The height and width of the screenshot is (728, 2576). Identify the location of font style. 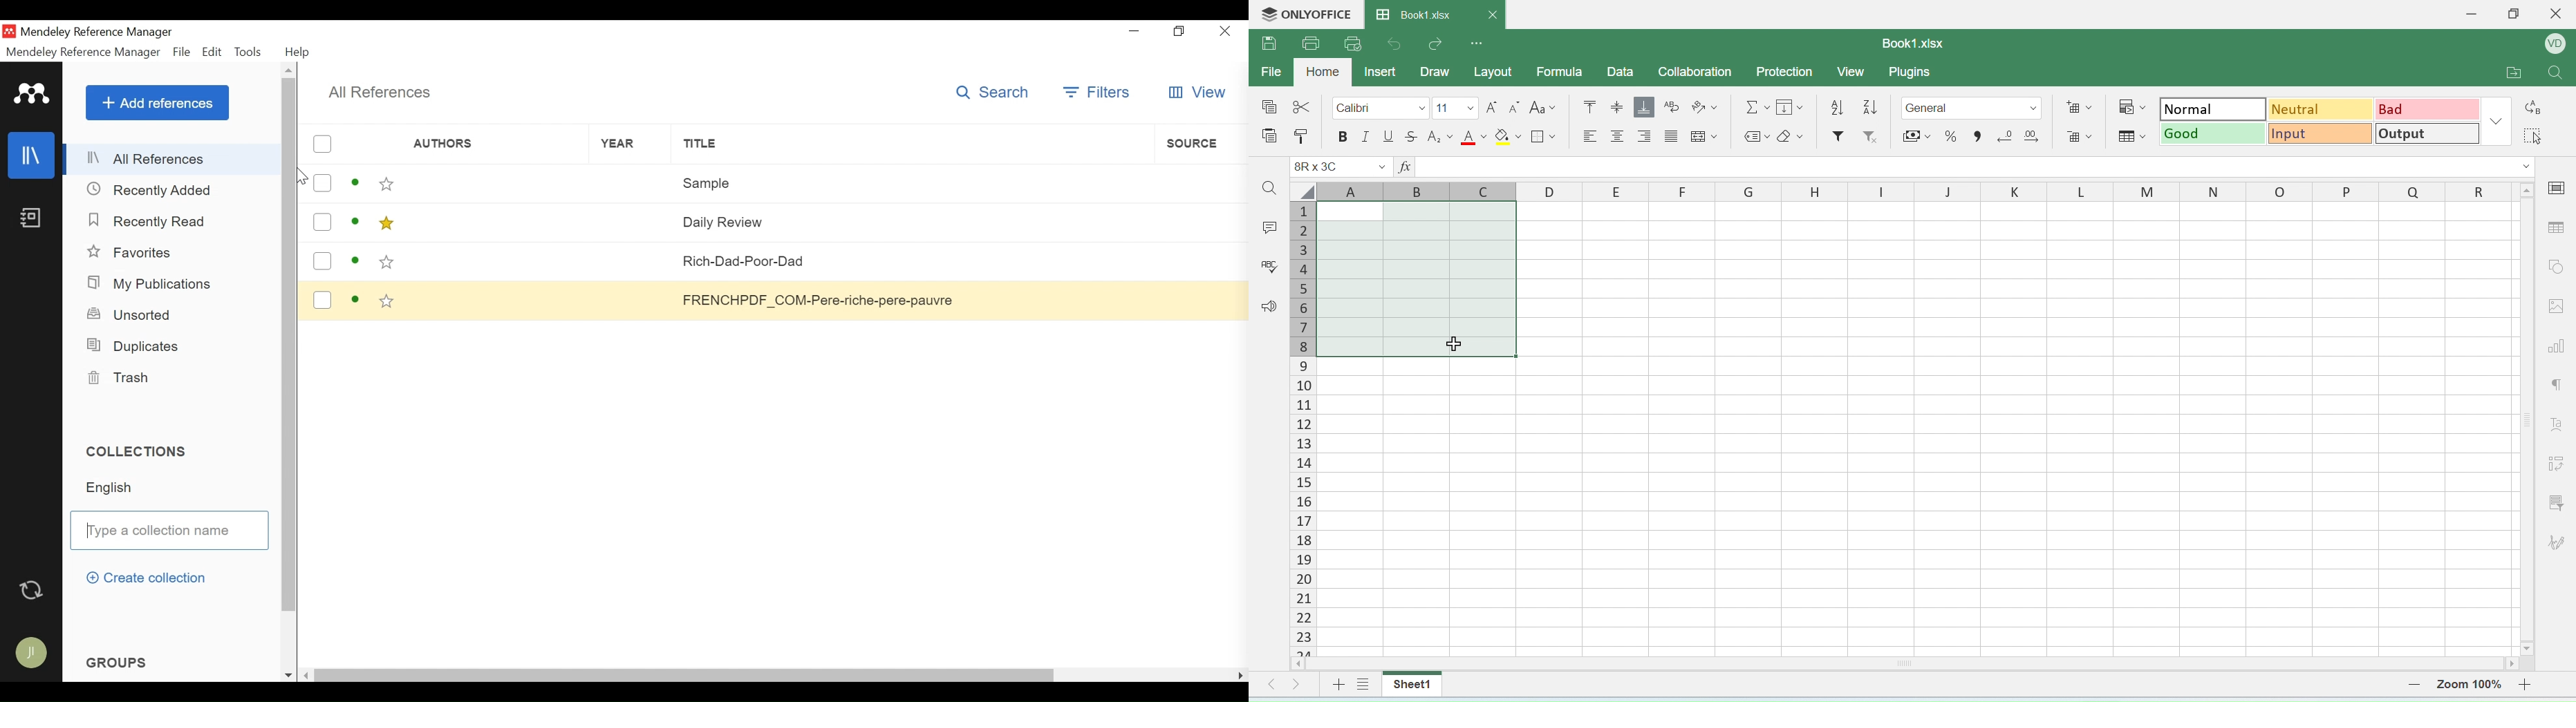
(1548, 108).